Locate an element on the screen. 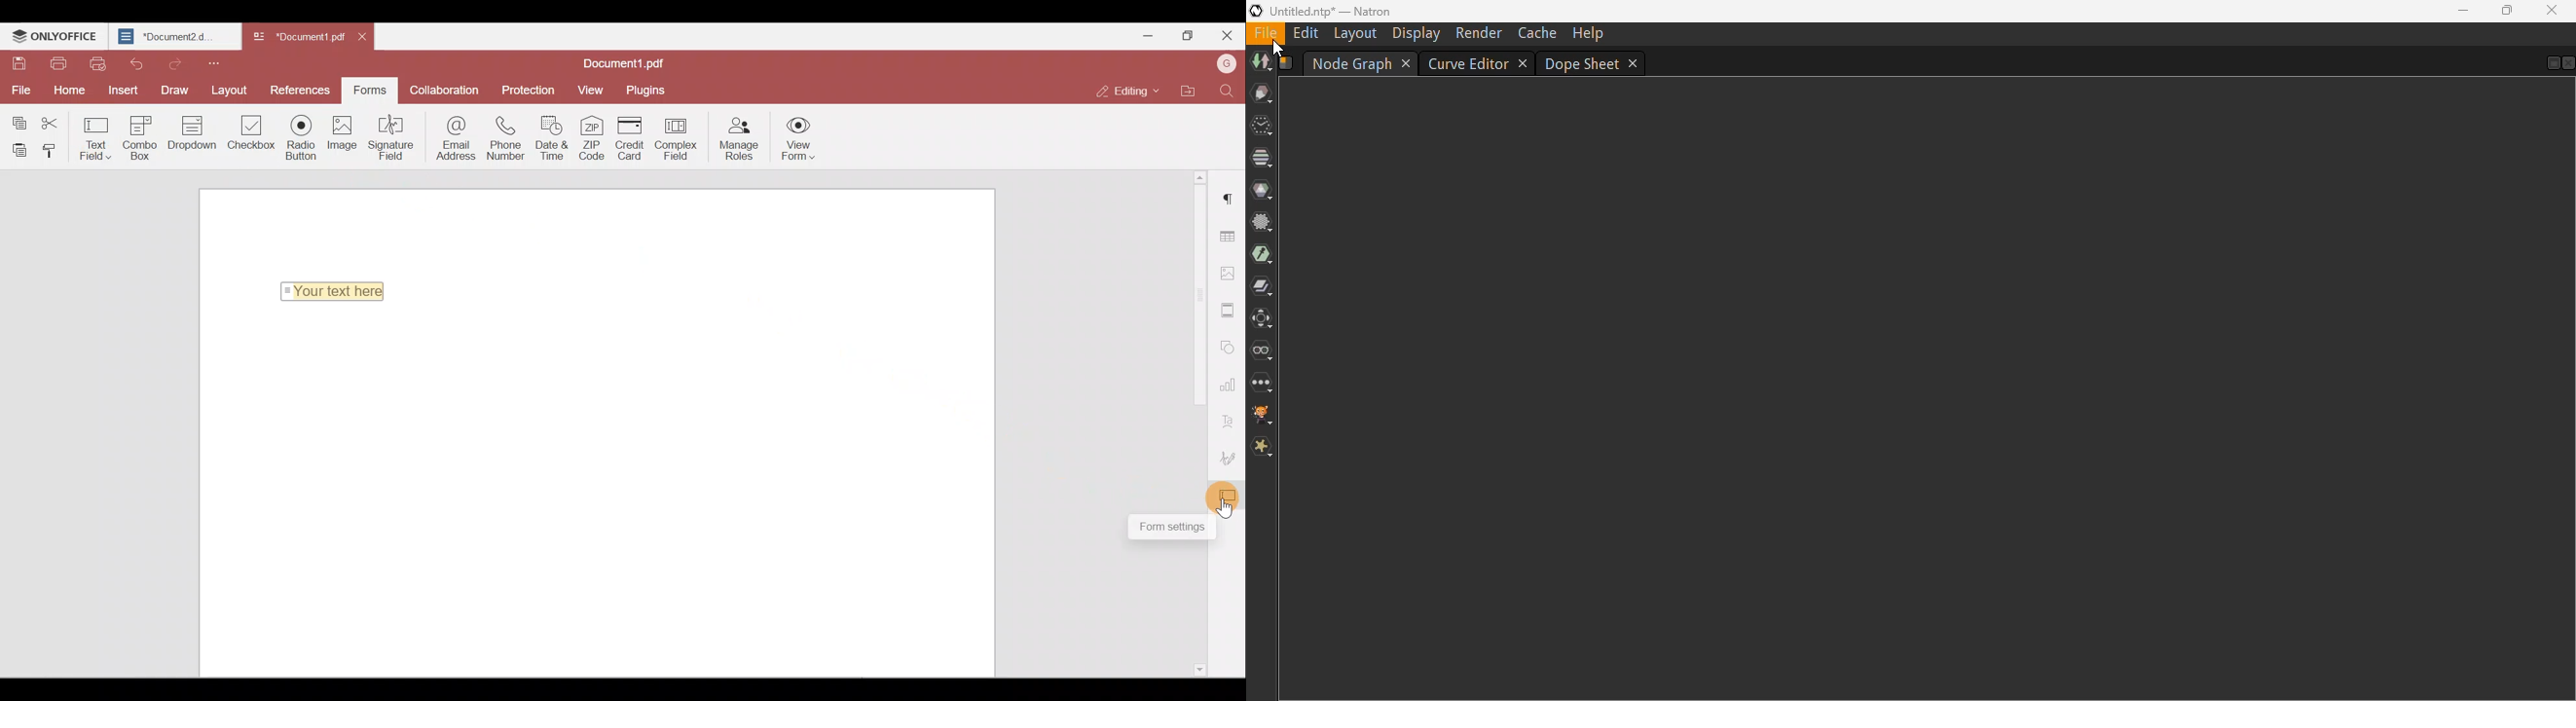  Close document is located at coordinates (365, 39).